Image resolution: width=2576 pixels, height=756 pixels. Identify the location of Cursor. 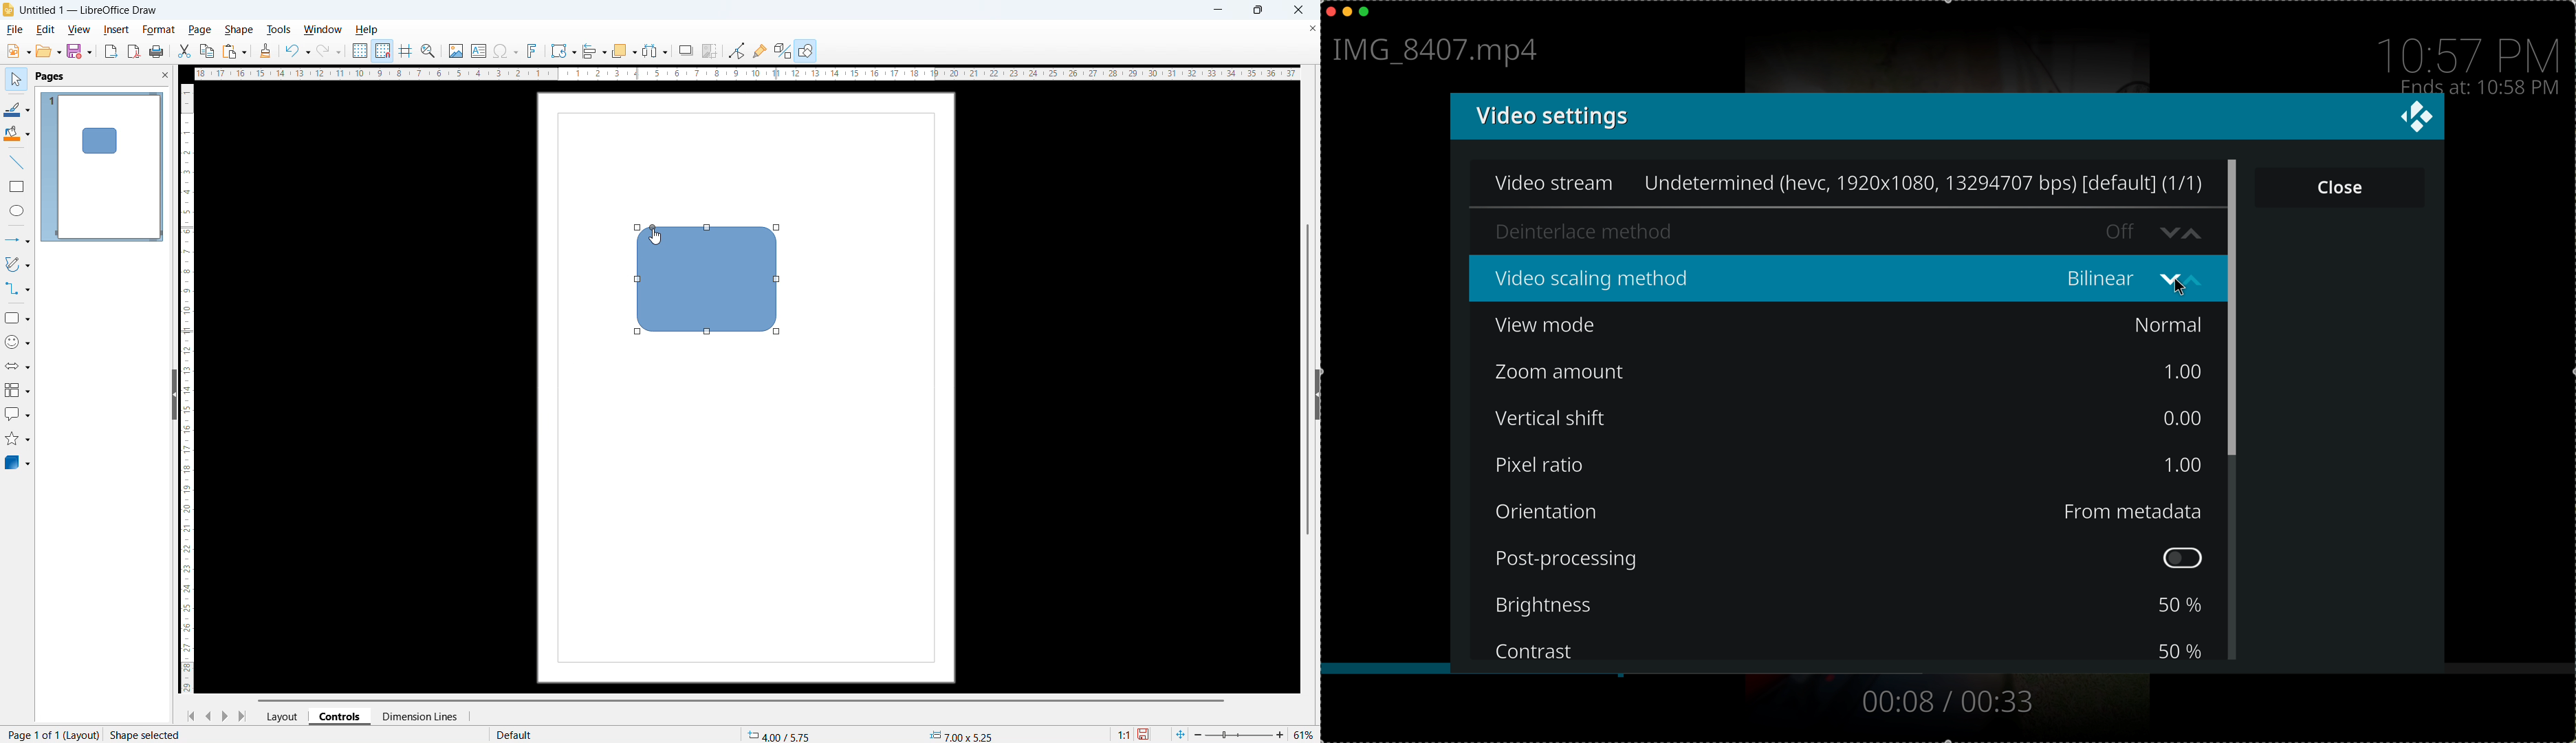
(2183, 288).